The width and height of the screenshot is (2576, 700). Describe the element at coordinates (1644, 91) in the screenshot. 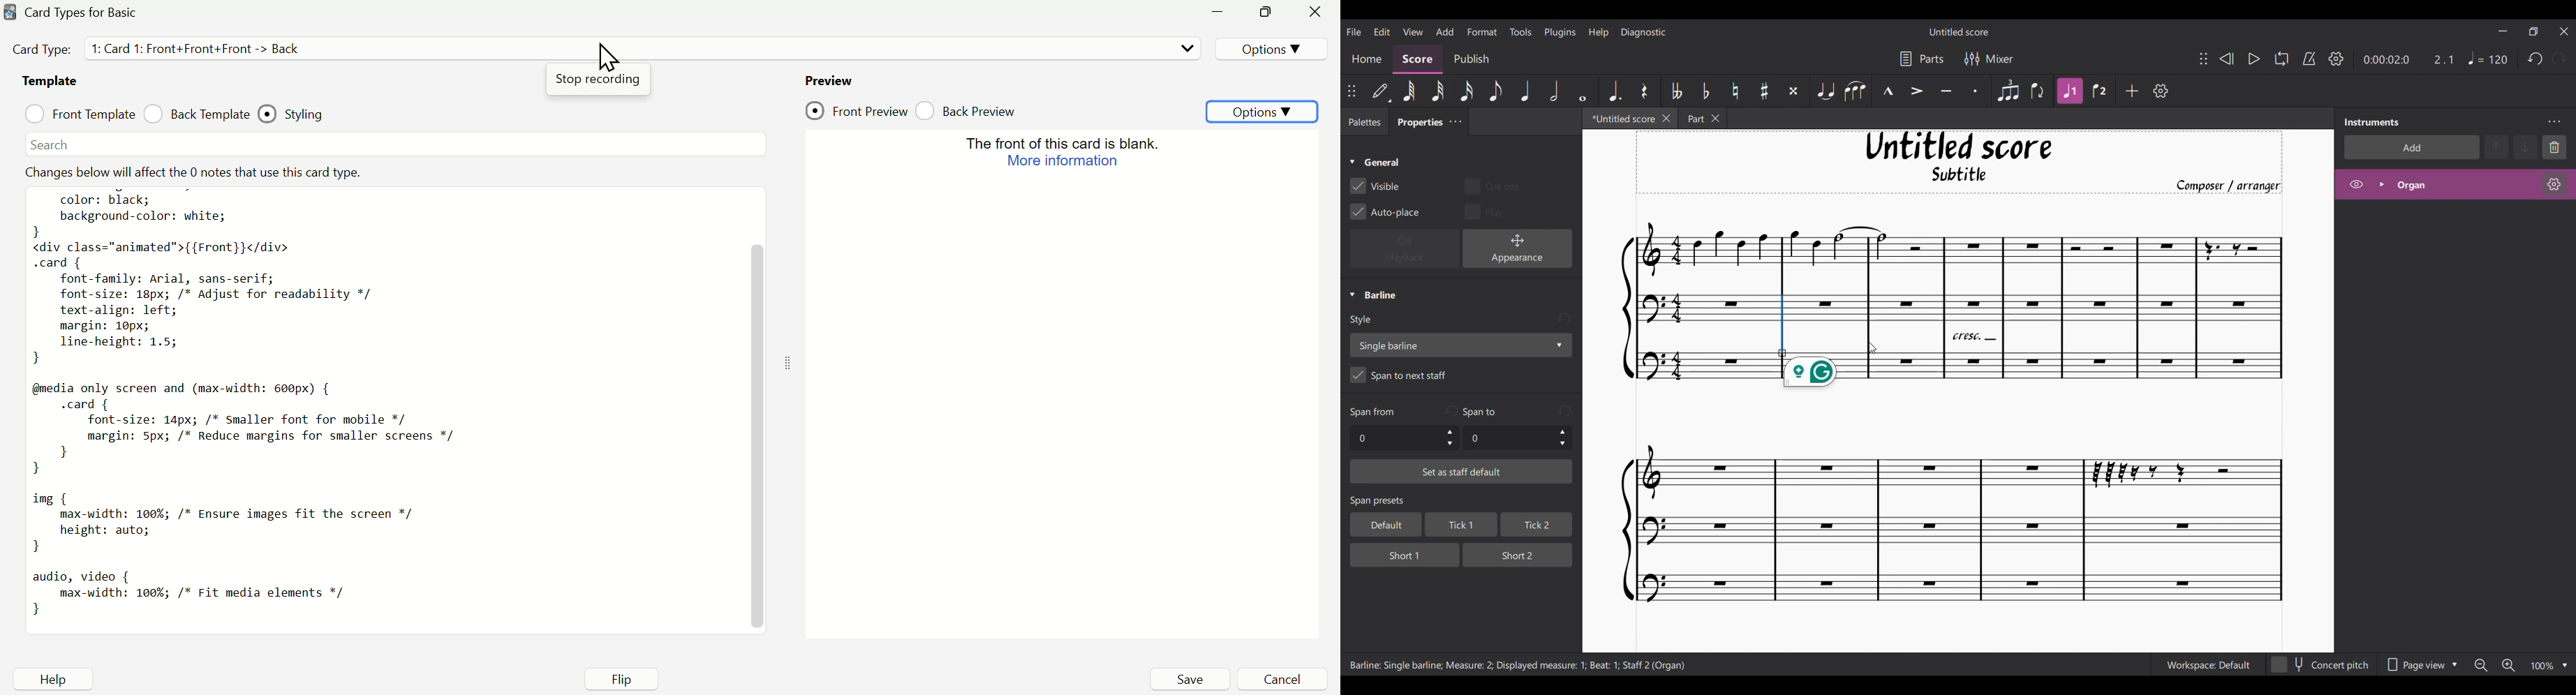

I see `Rest` at that location.